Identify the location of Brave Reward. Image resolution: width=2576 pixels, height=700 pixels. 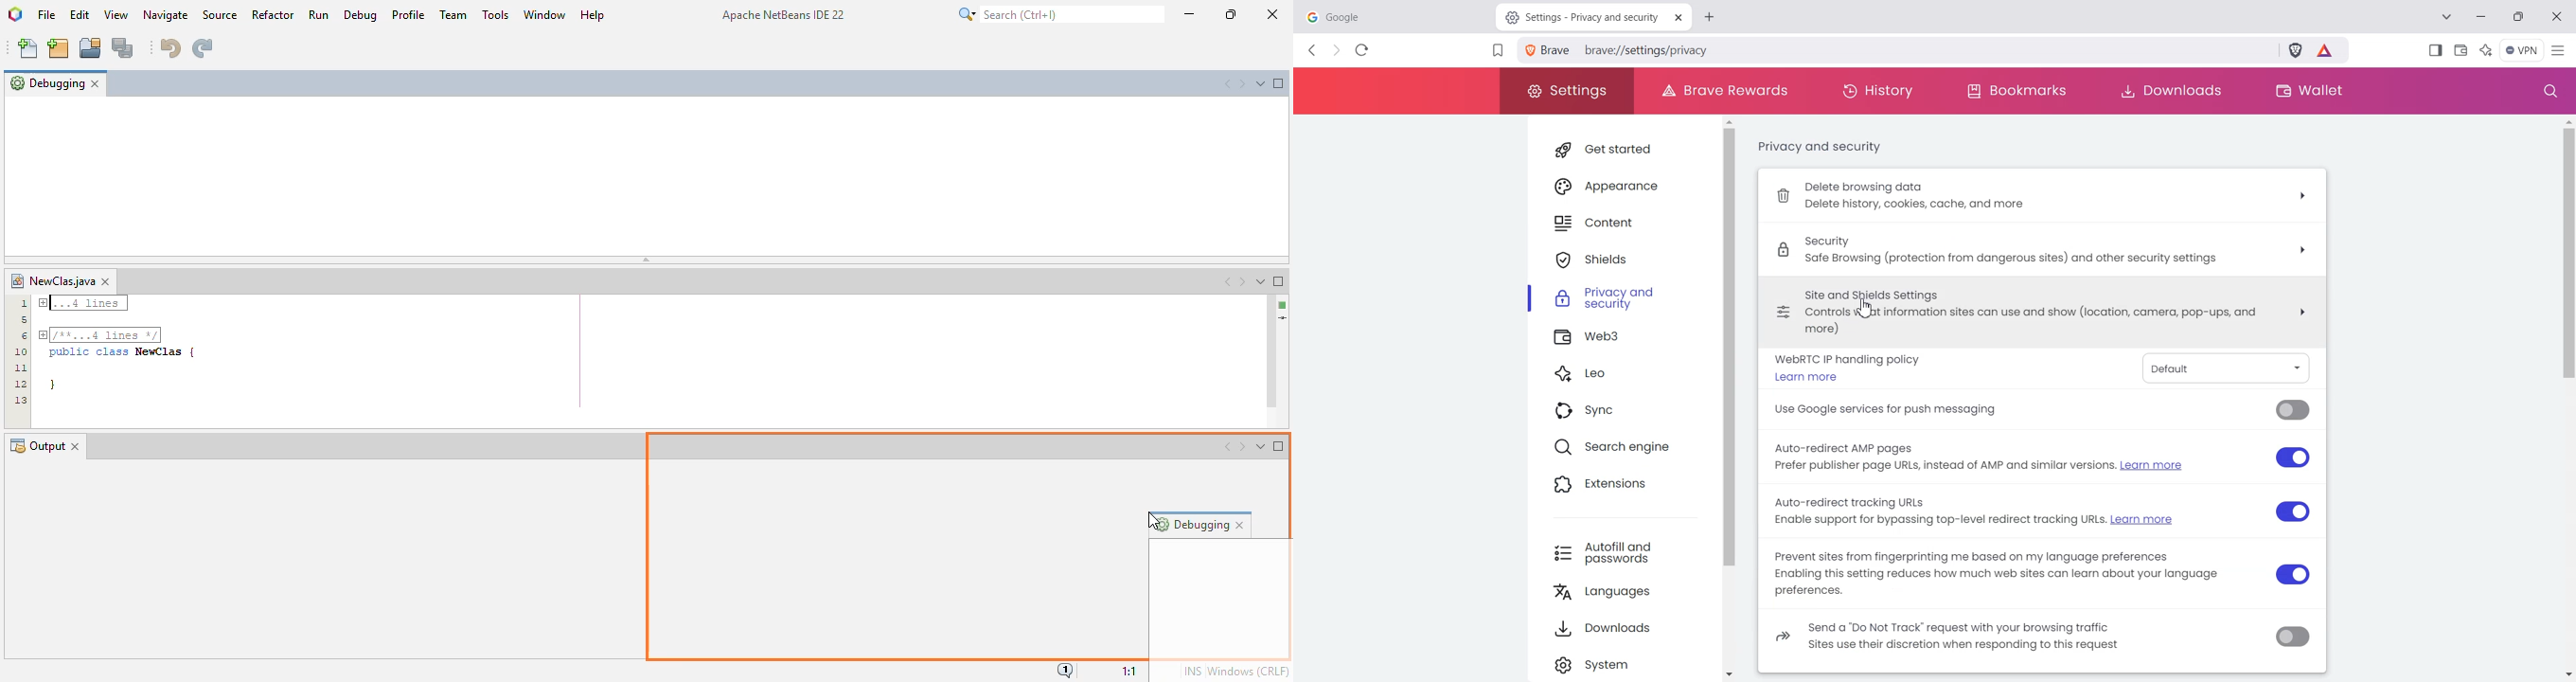
(2326, 52).